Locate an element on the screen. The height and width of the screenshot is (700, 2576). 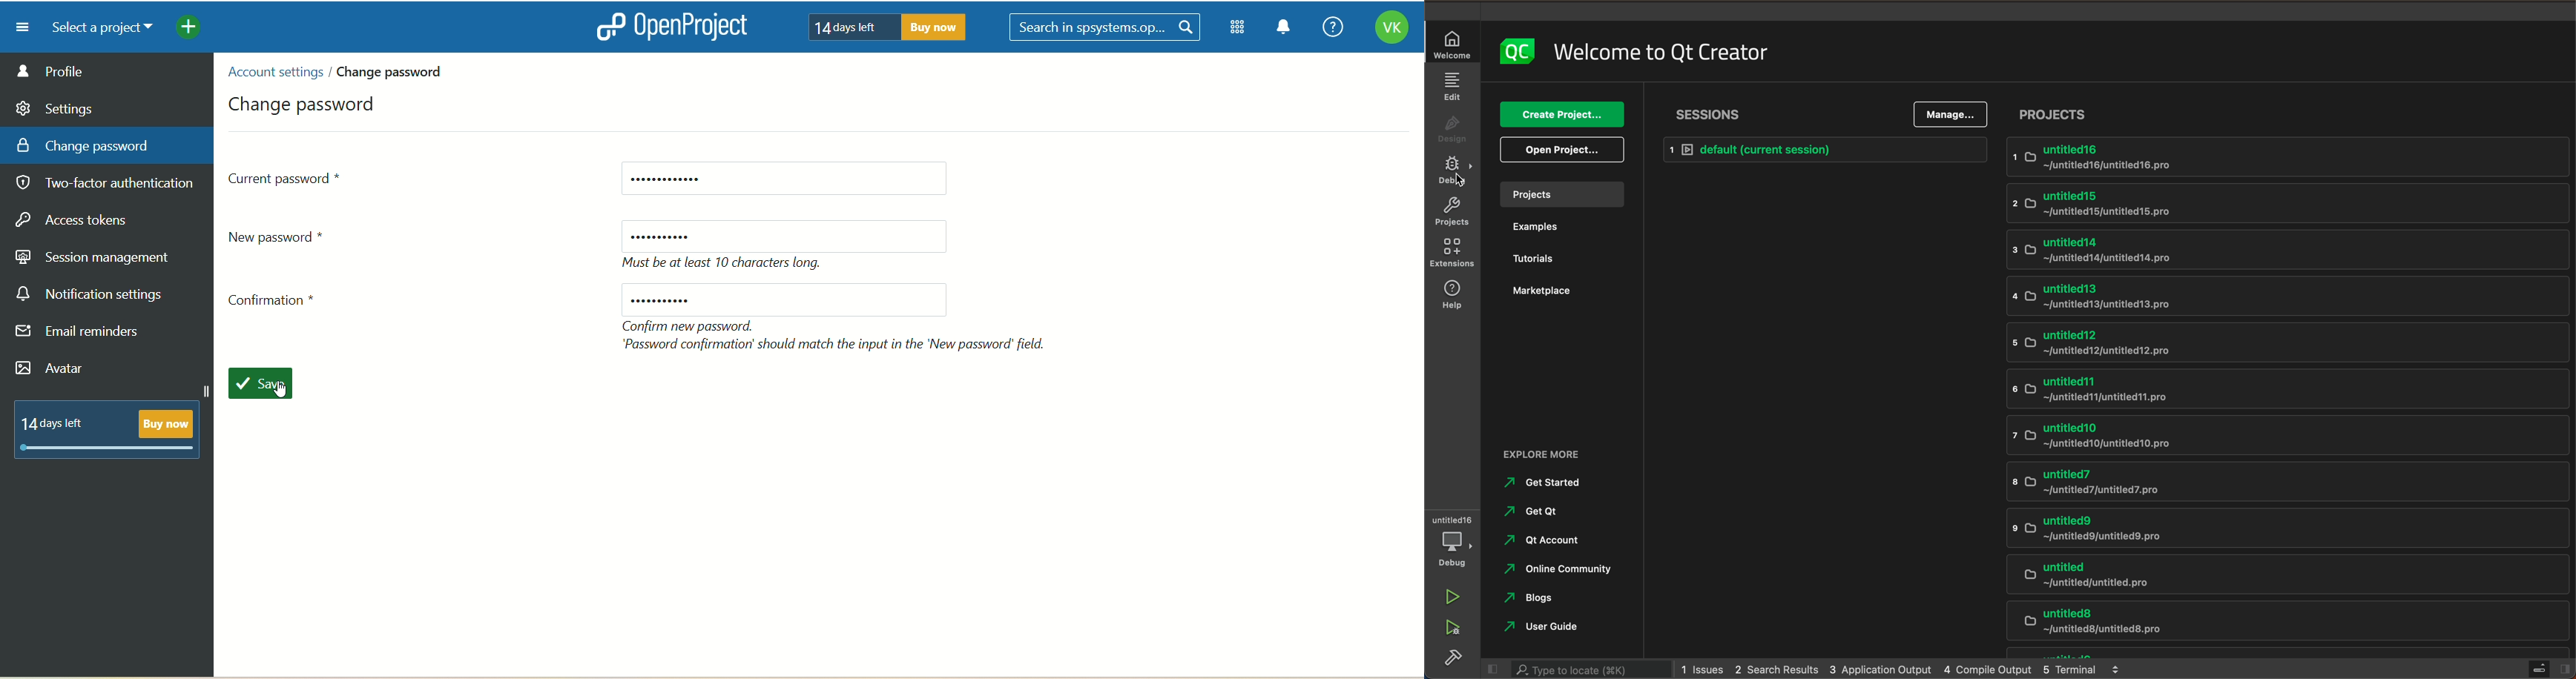
search is located at coordinates (1107, 28).